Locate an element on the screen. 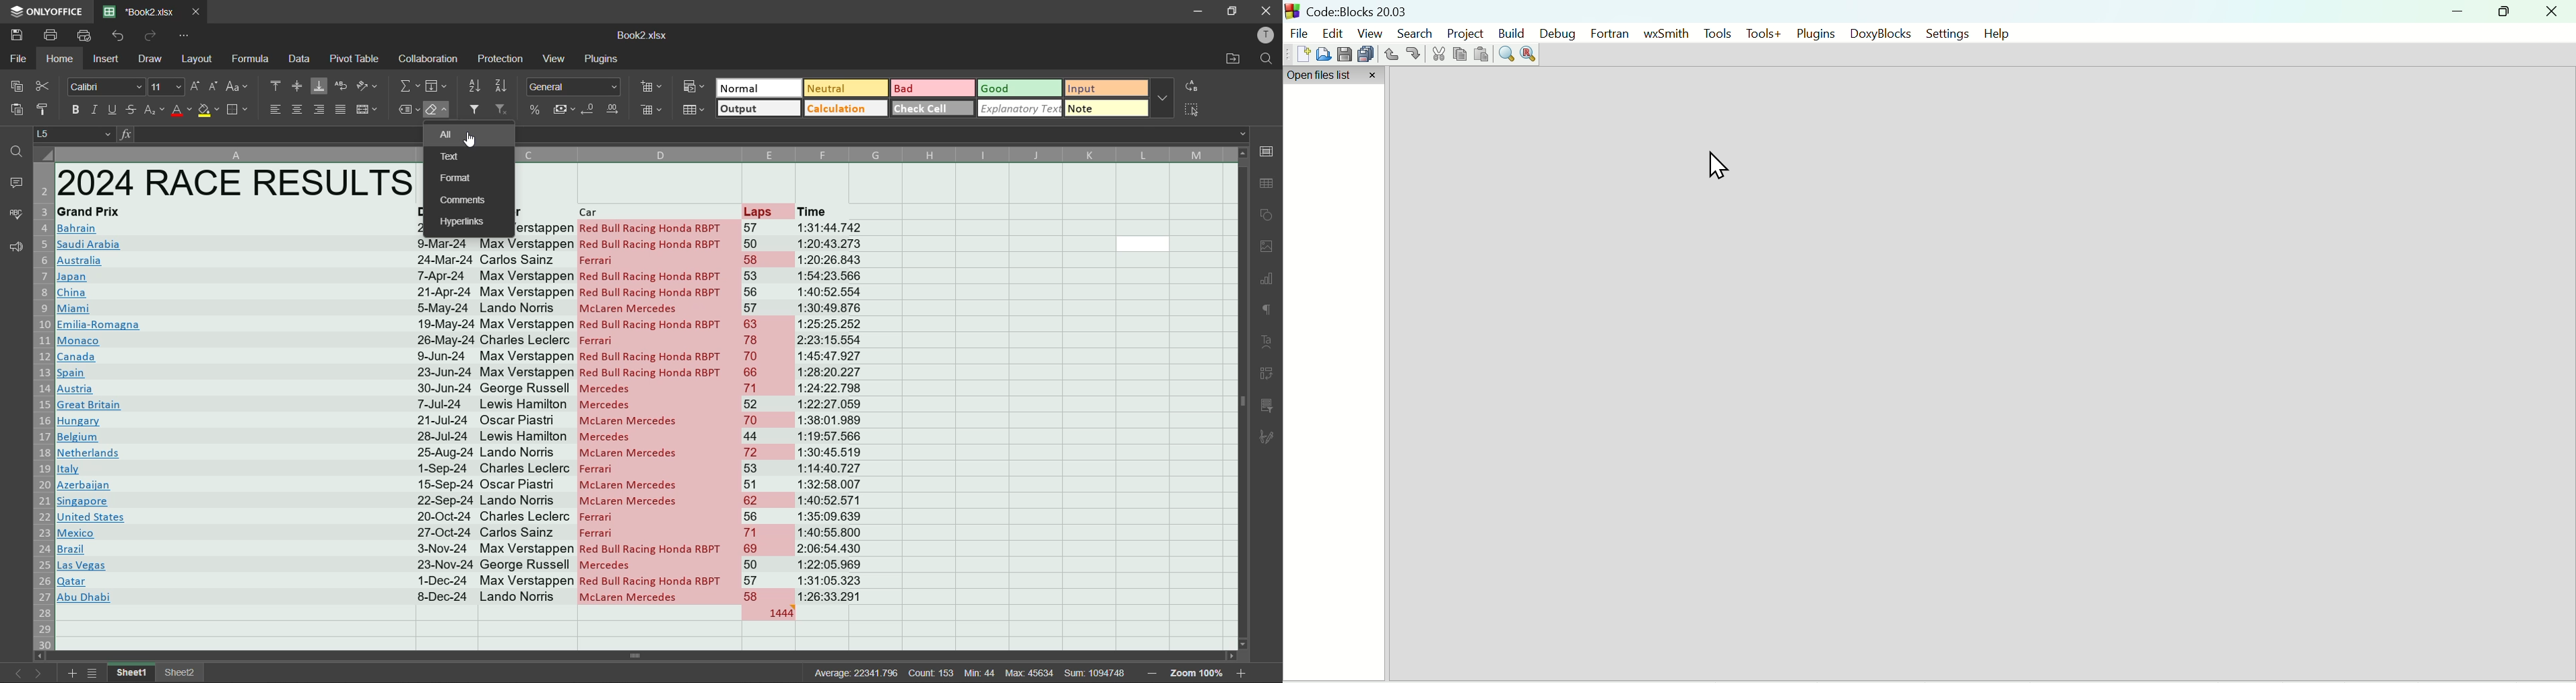  cursor is located at coordinates (474, 142).